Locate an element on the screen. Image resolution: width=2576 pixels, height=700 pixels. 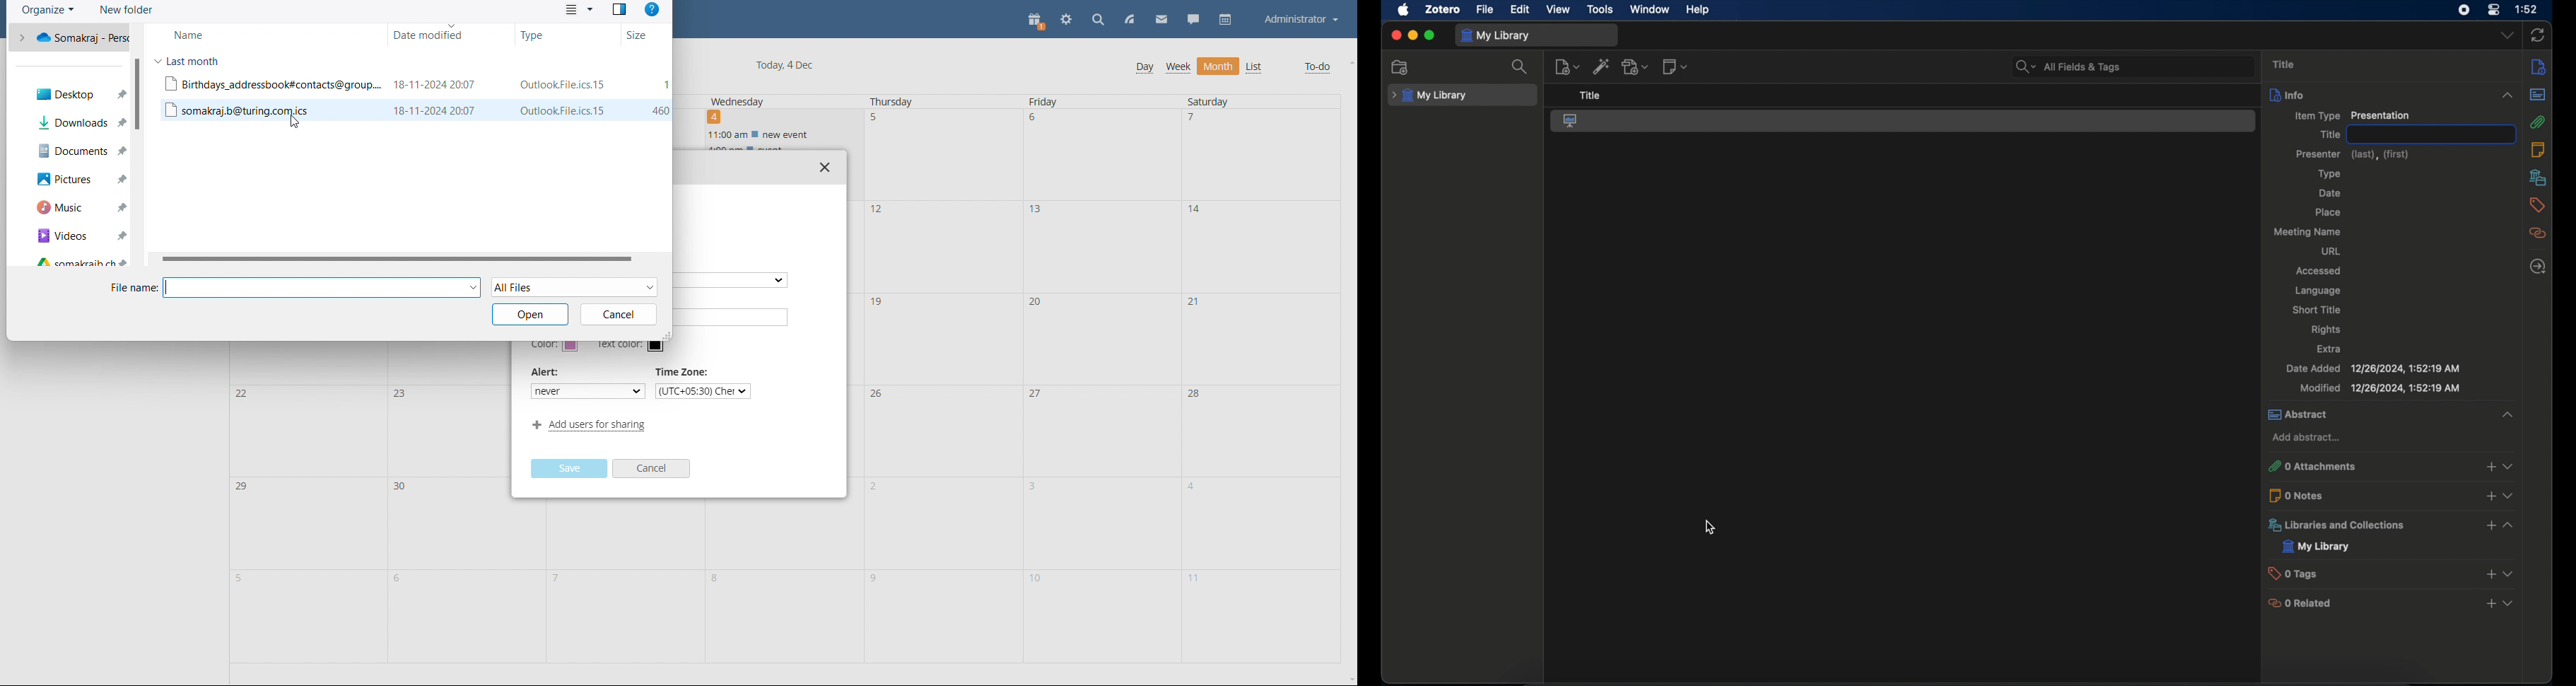
maximize is located at coordinates (1430, 35).